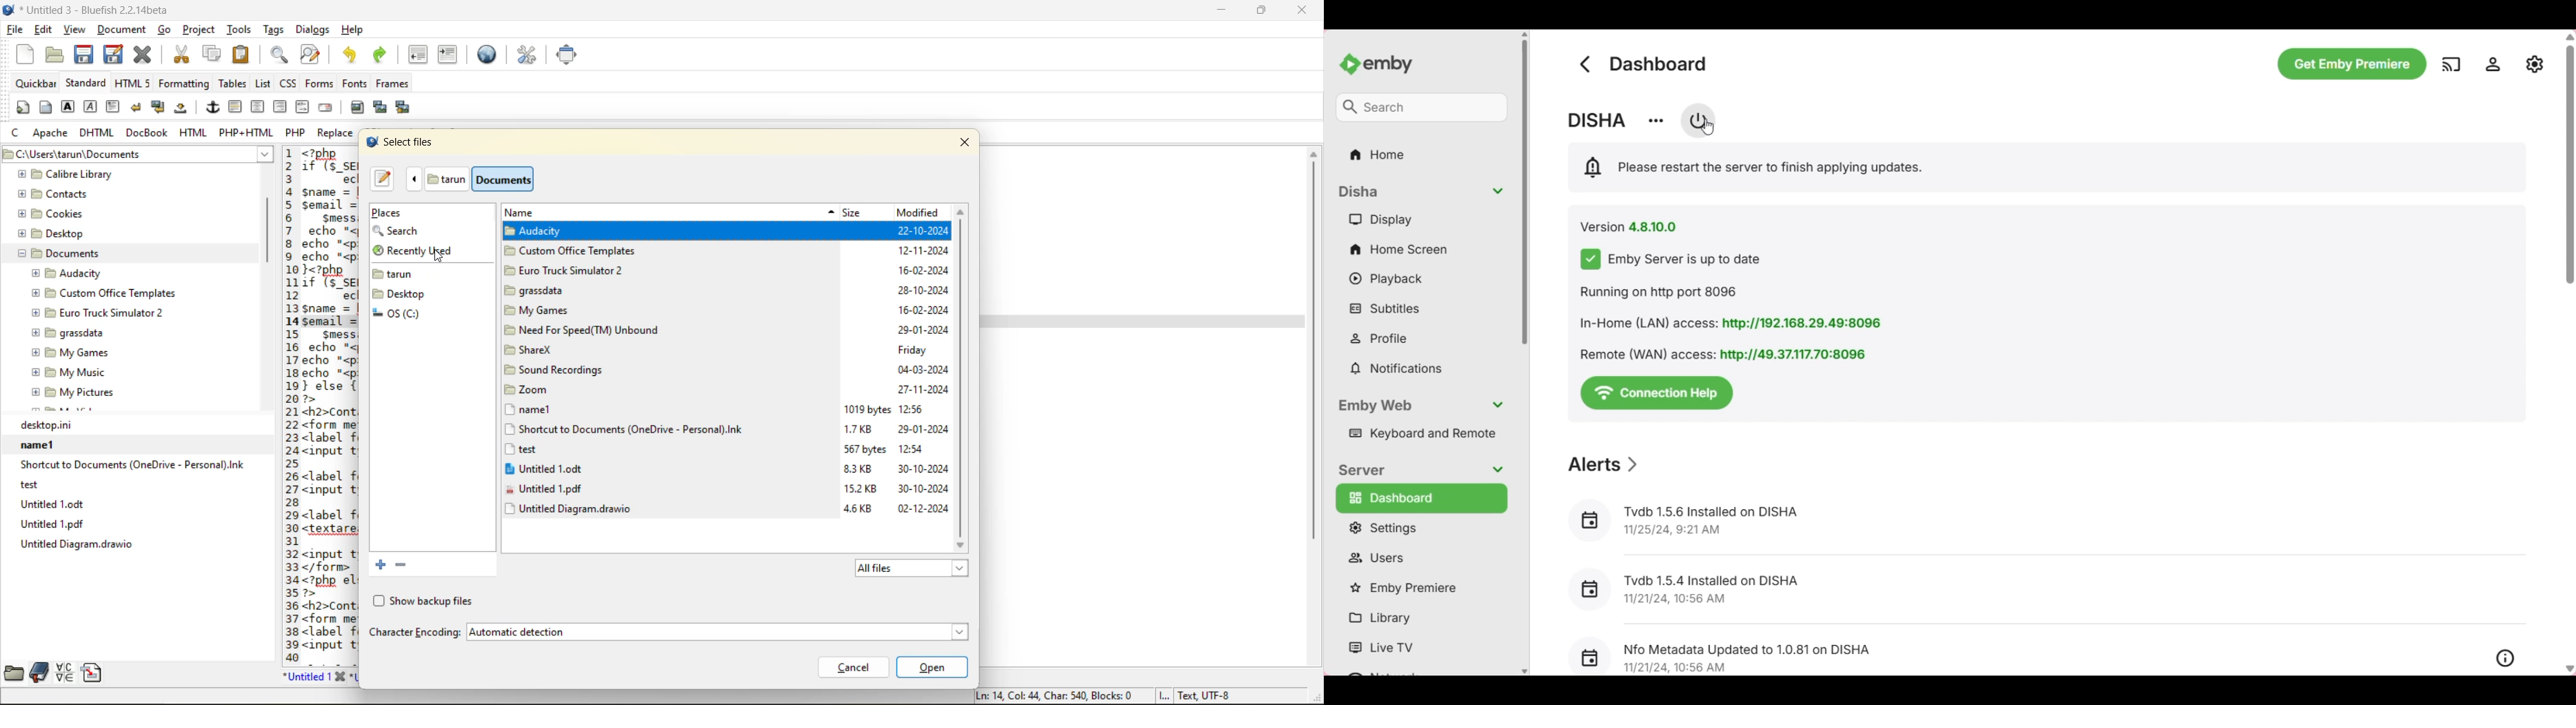  What do you see at coordinates (289, 83) in the screenshot?
I see `css` at bounding box center [289, 83].